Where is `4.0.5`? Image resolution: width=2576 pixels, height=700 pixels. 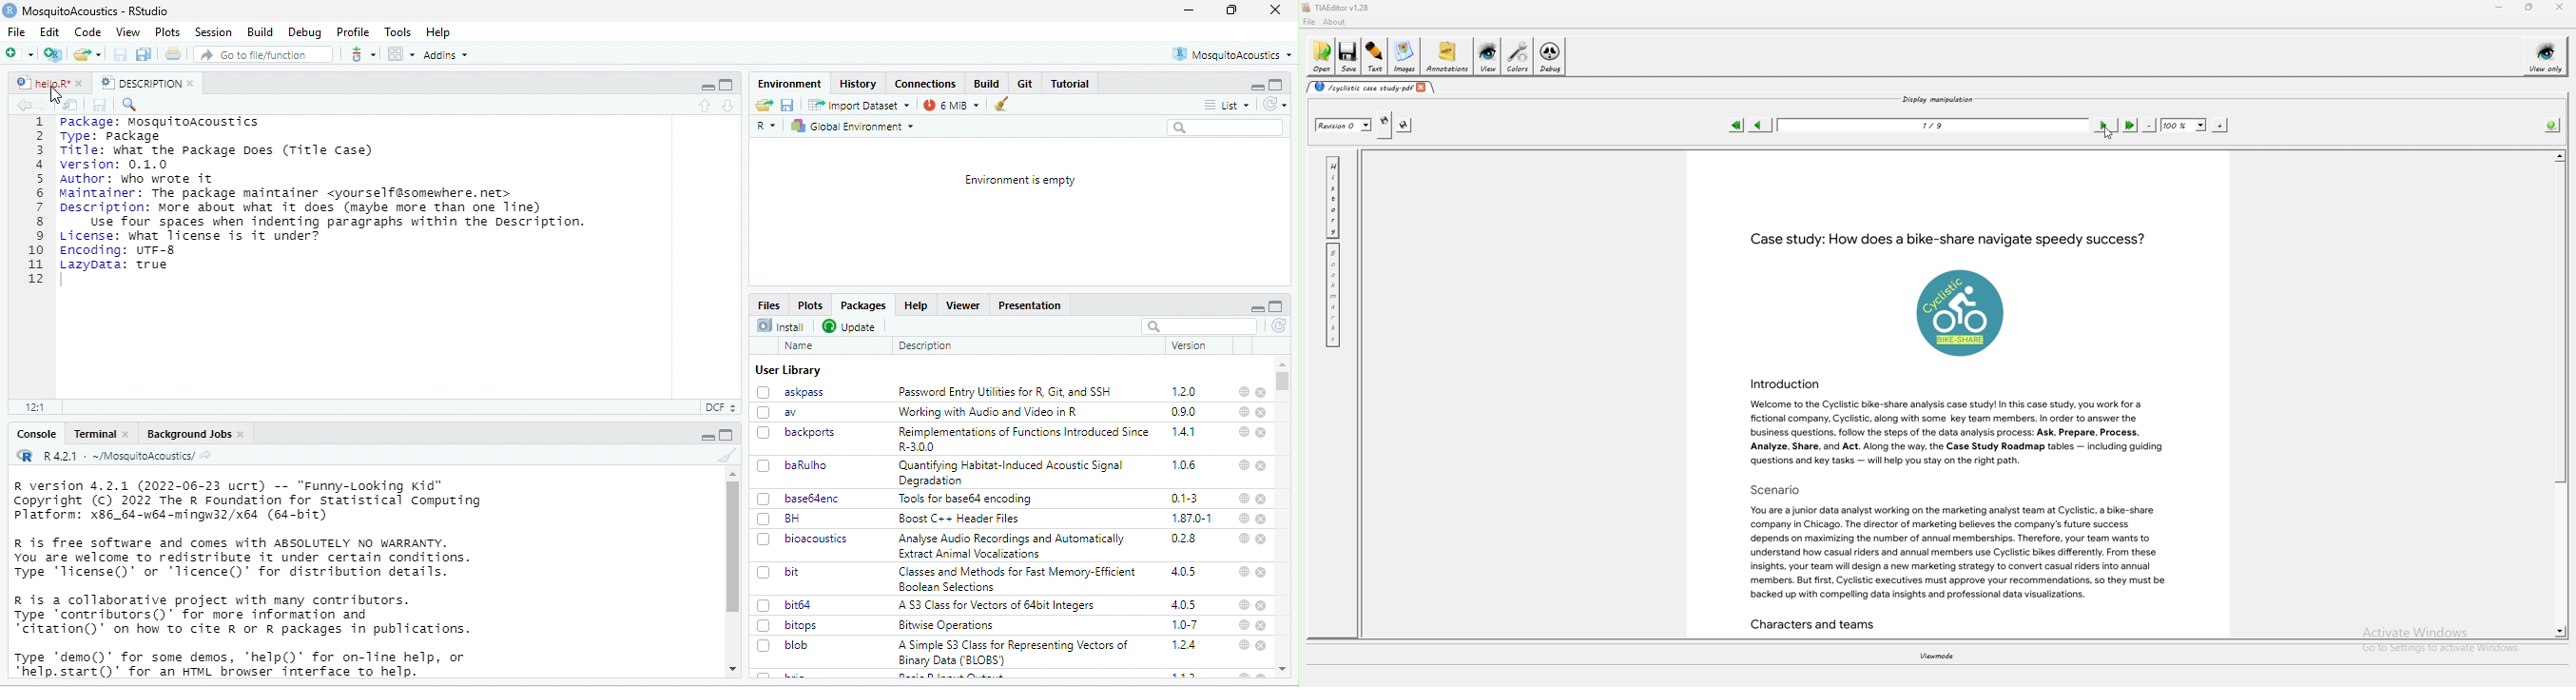
4.0.5 is located at coordinates (1184, 605).